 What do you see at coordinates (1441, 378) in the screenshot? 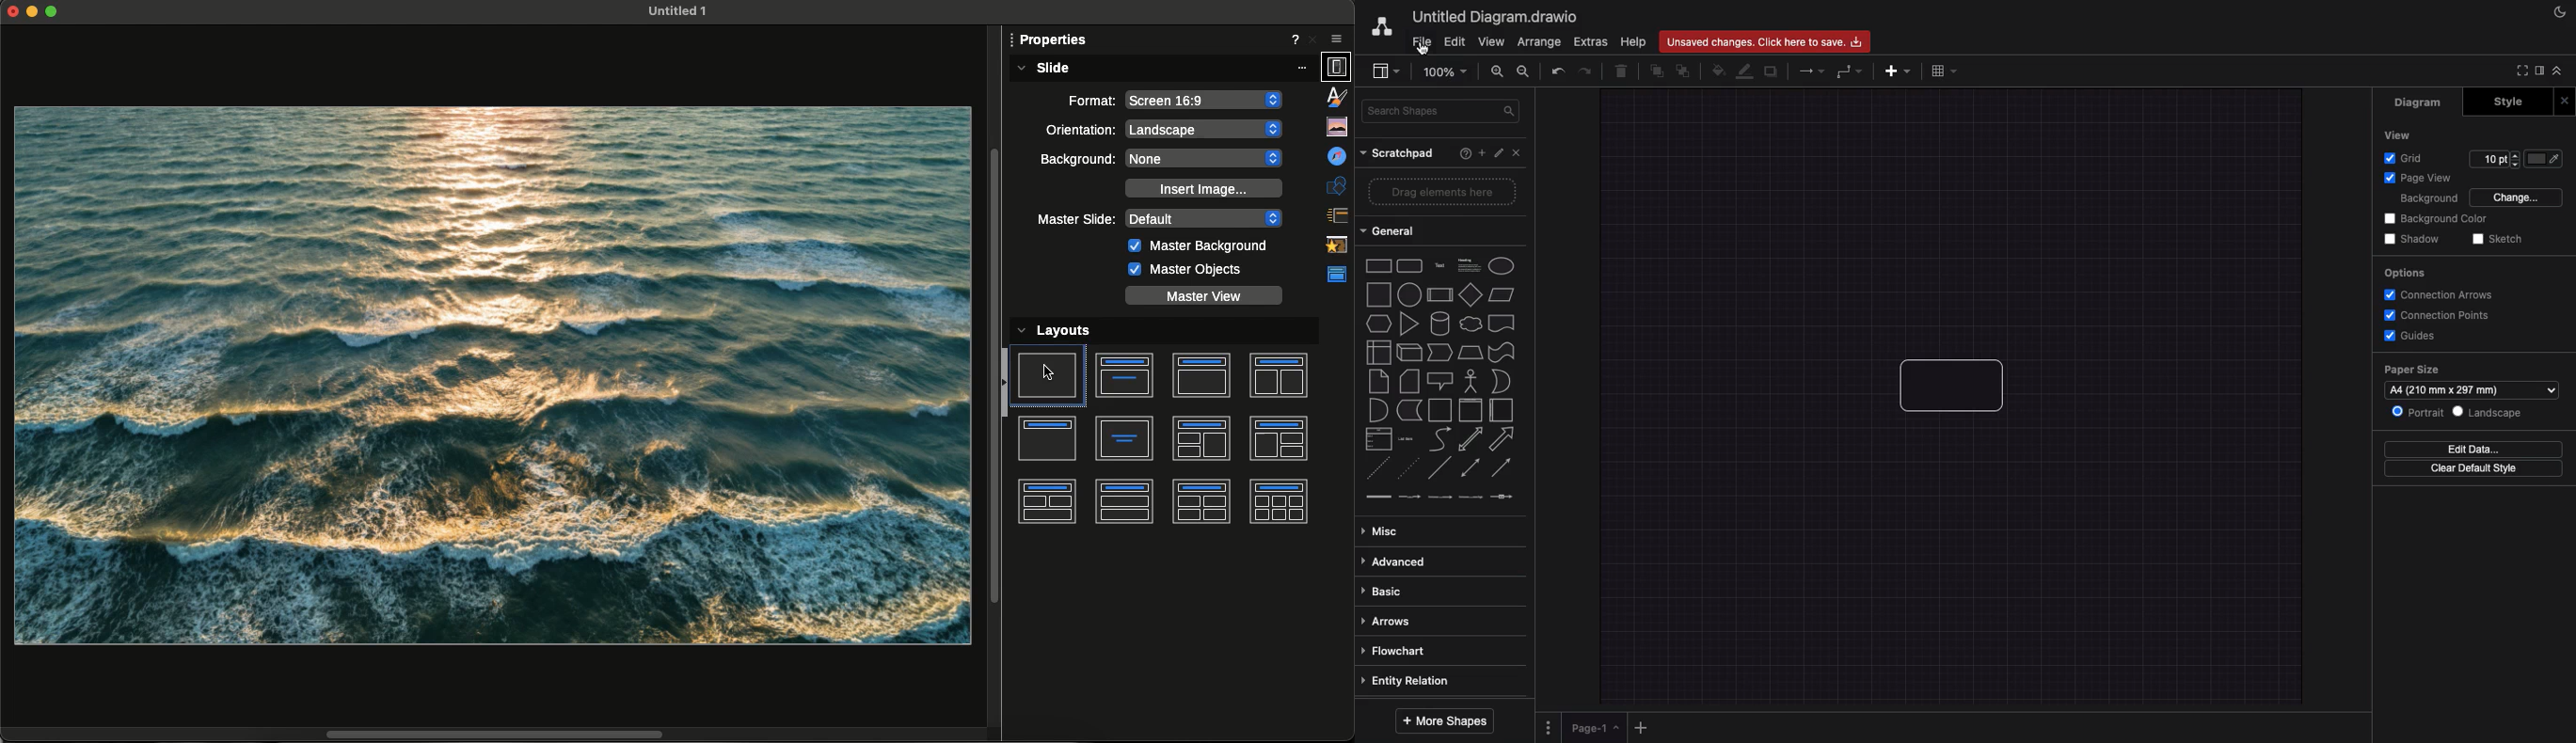
I see `Shapes` at bounding box center [1441, 378].